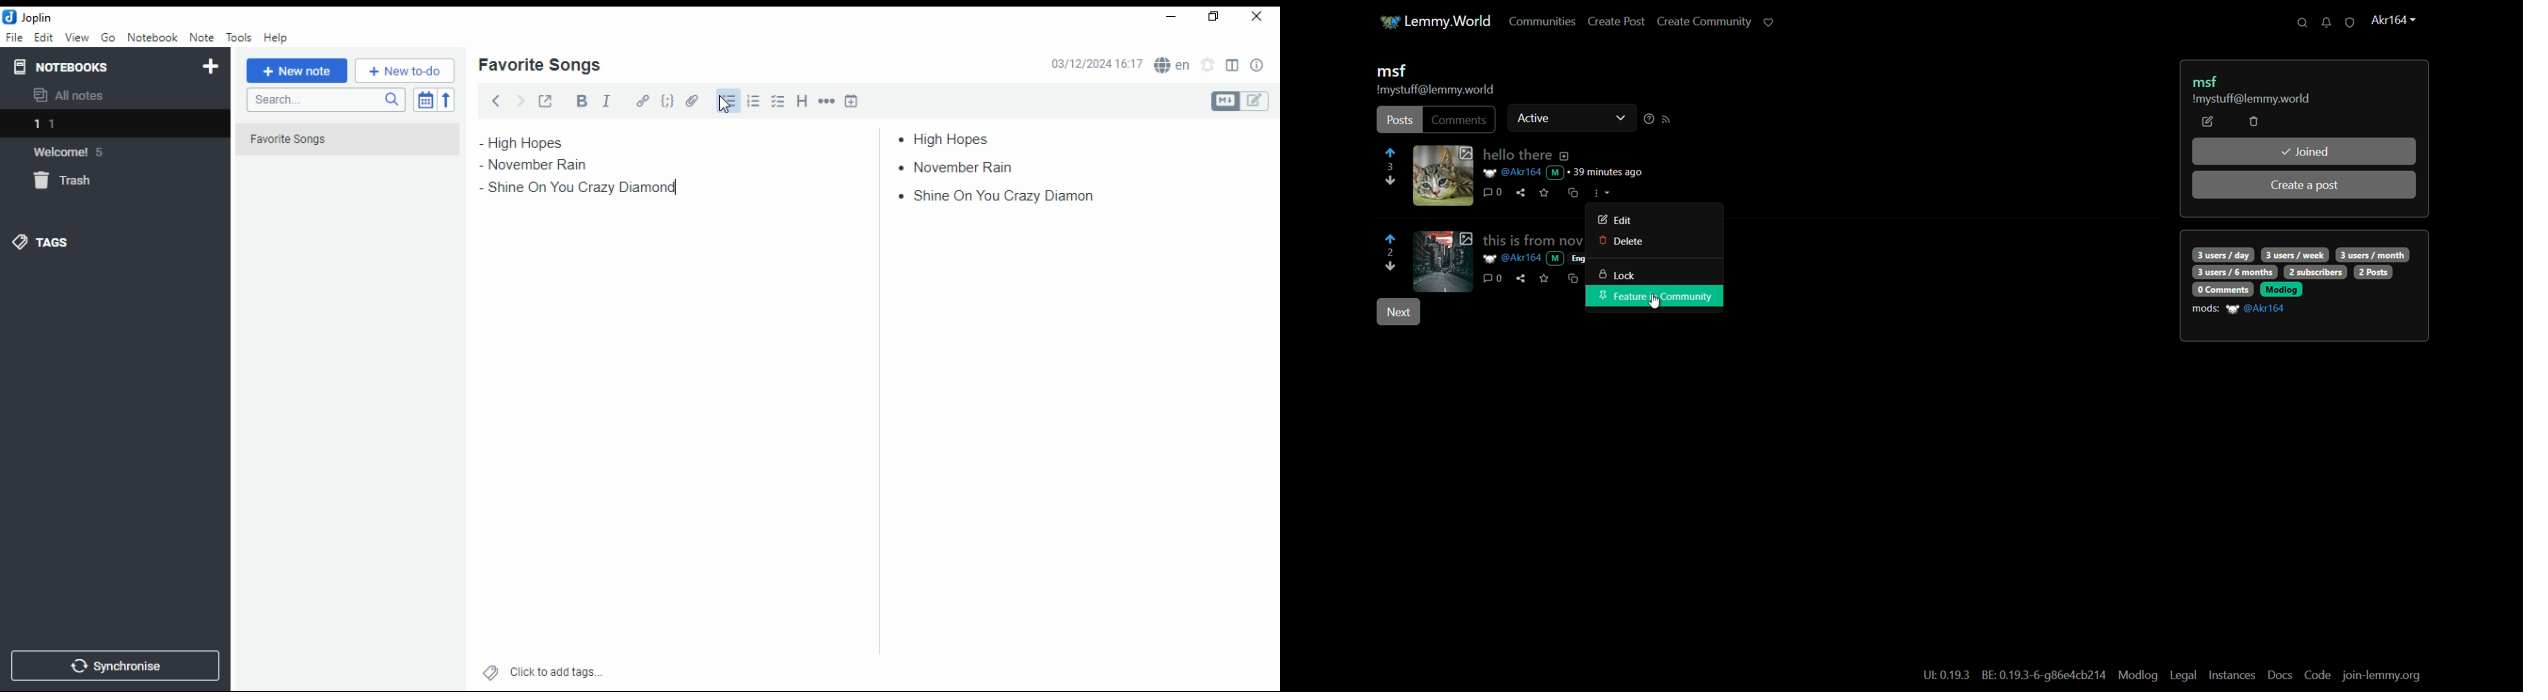  Describe the element at coordinates (1240, 101) in the screenshot. I see `toggle editors` at that location.